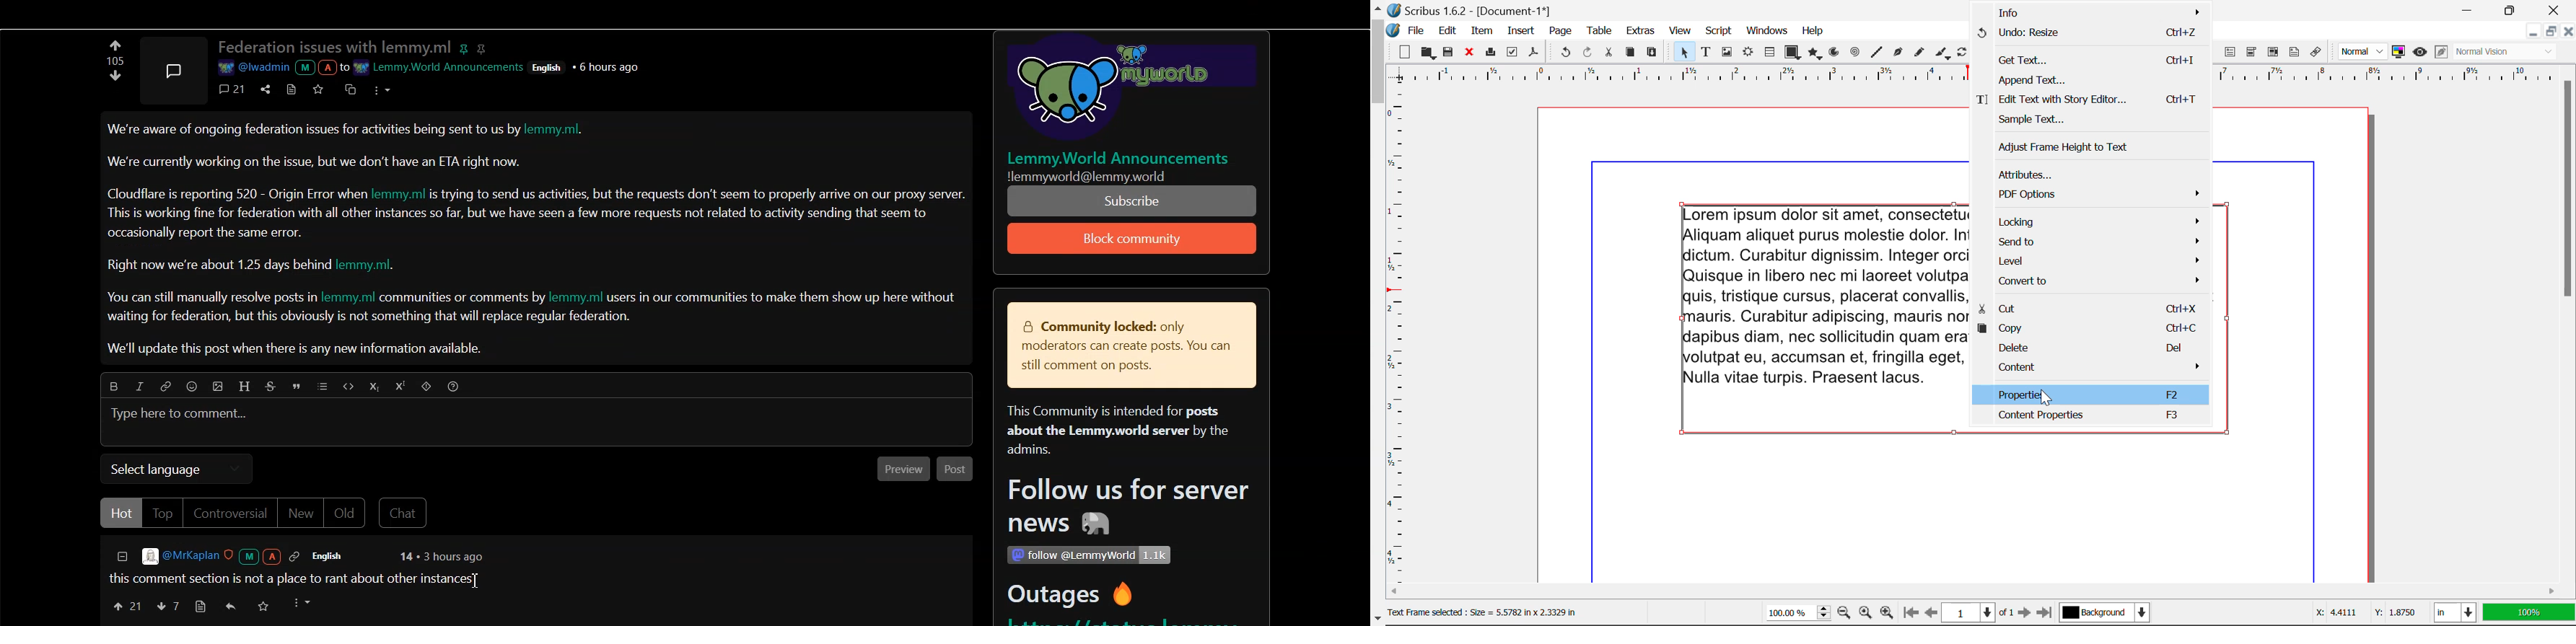 The image size is (2576, 644). I want to click on Preview Mode, so click(2363, 51).